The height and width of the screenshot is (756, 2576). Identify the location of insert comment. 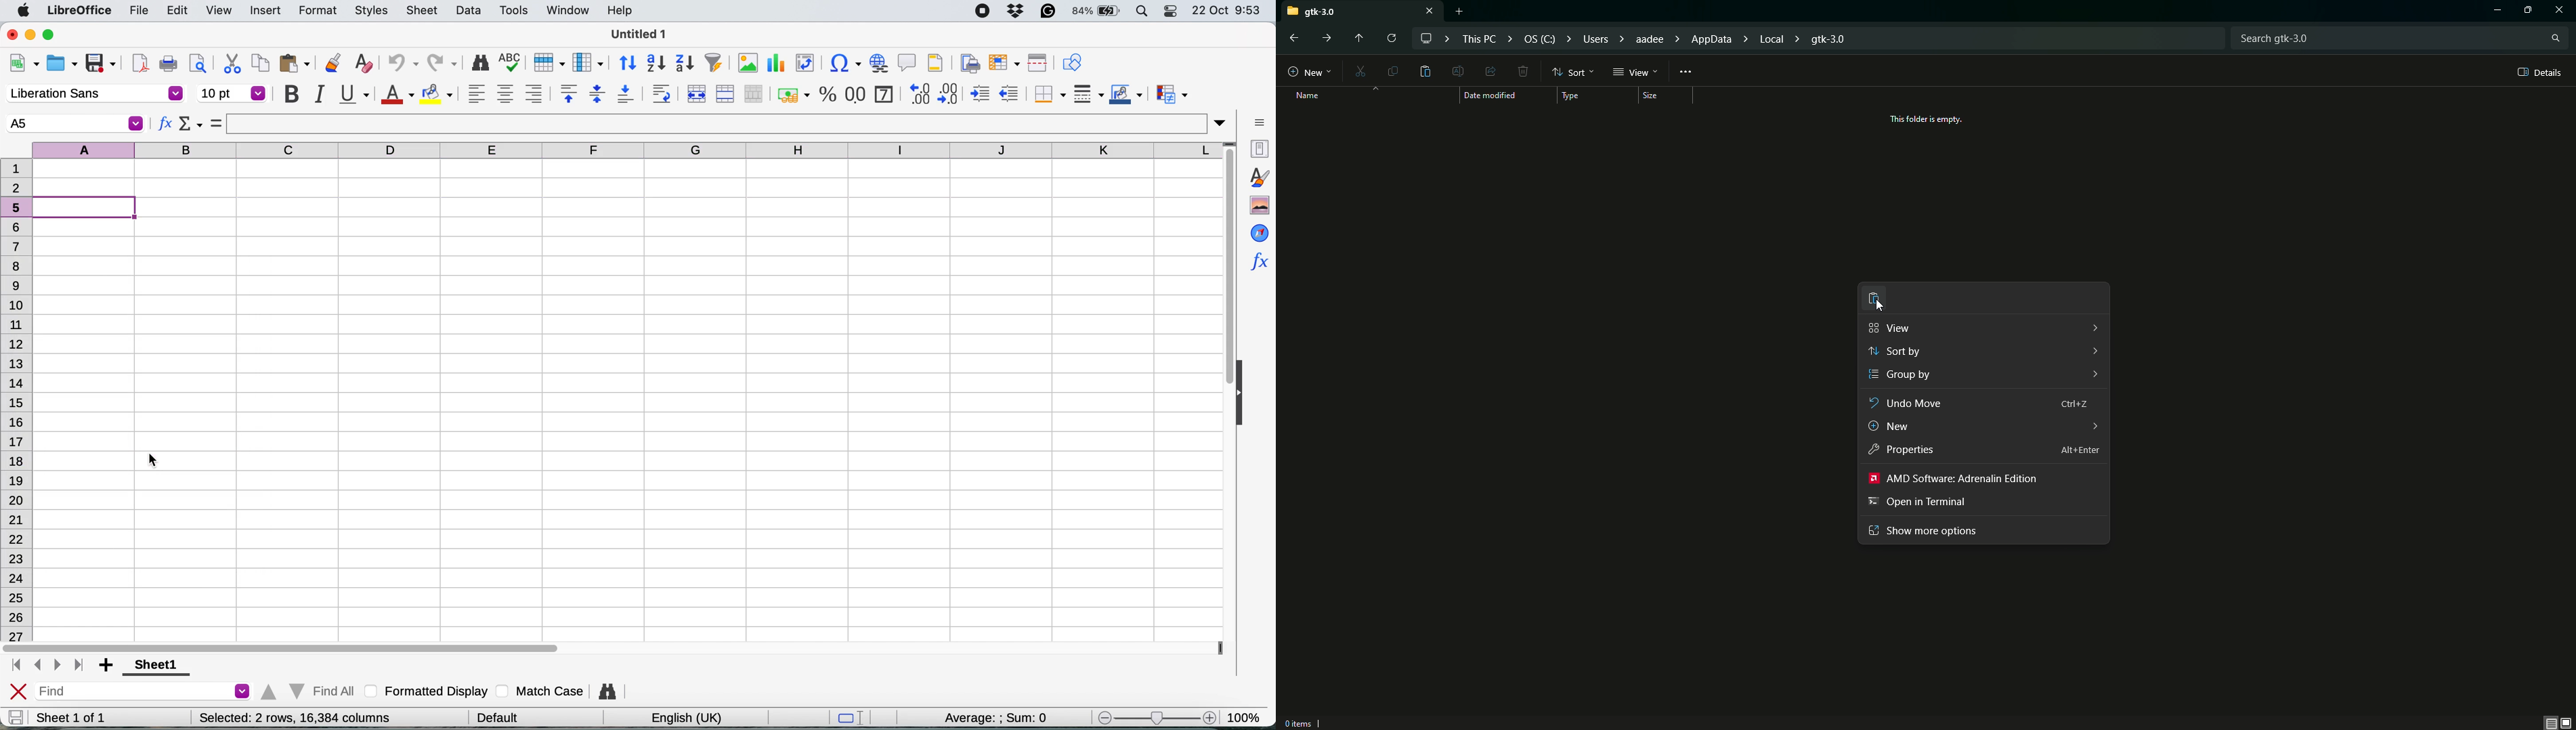
(908, 62).